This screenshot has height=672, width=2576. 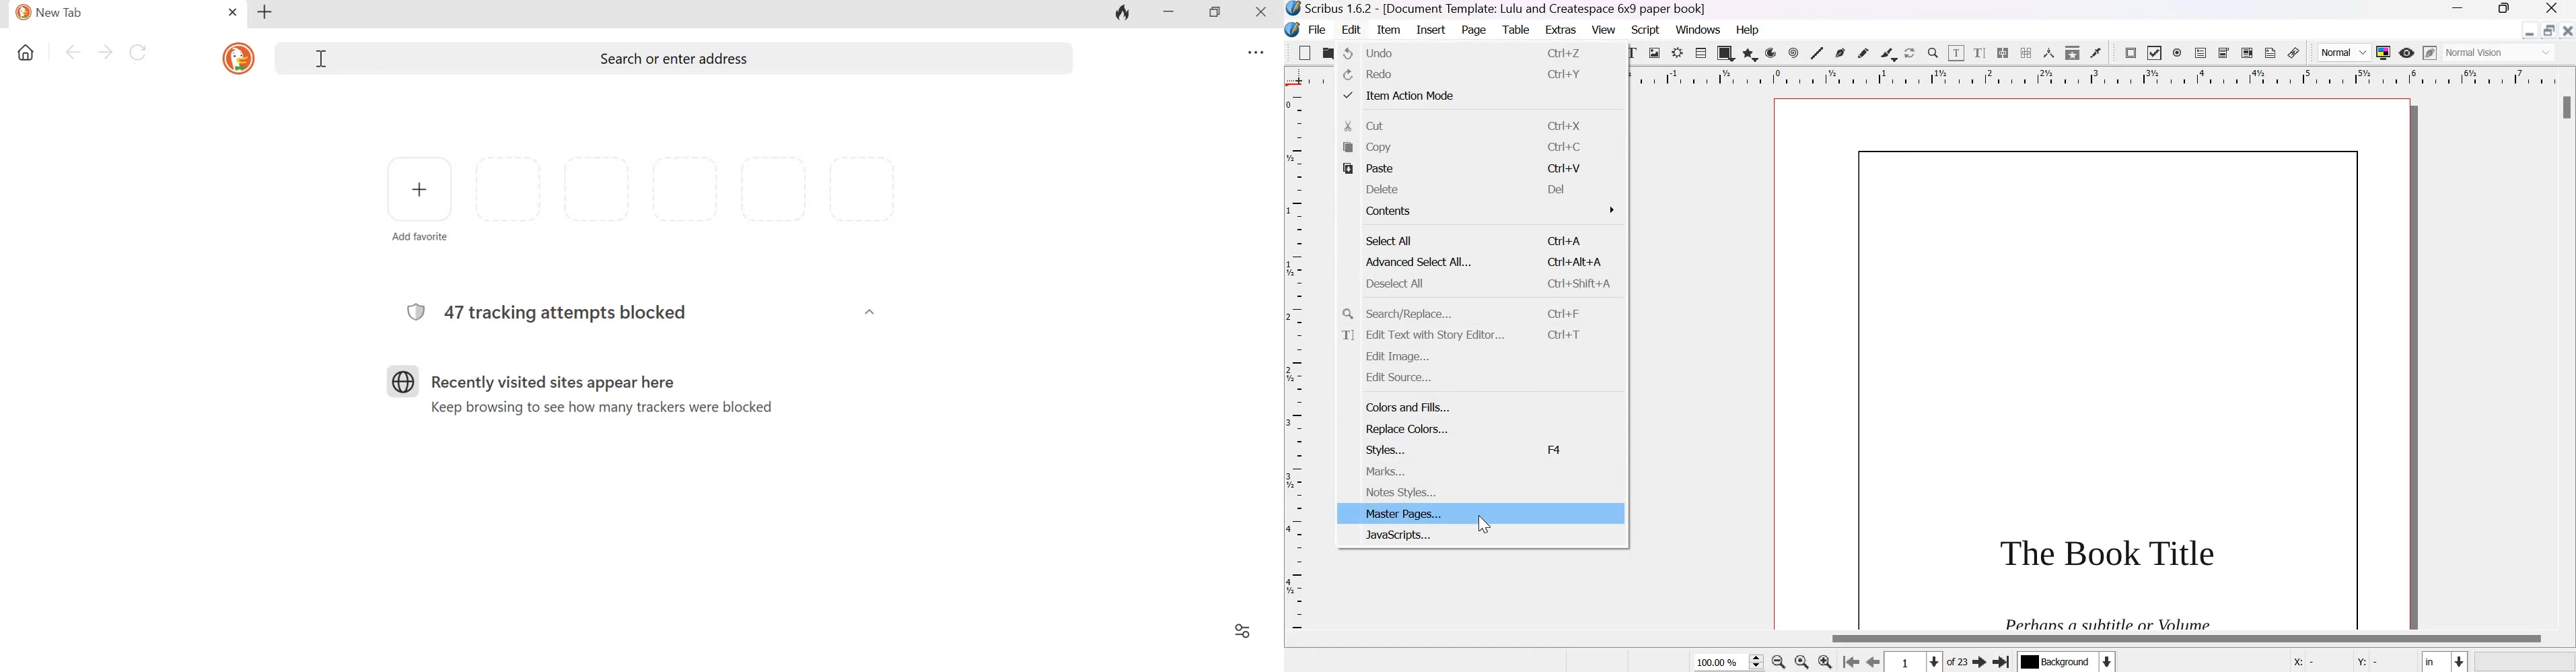 I want to click on shapes, so click(x=1725, y=53).